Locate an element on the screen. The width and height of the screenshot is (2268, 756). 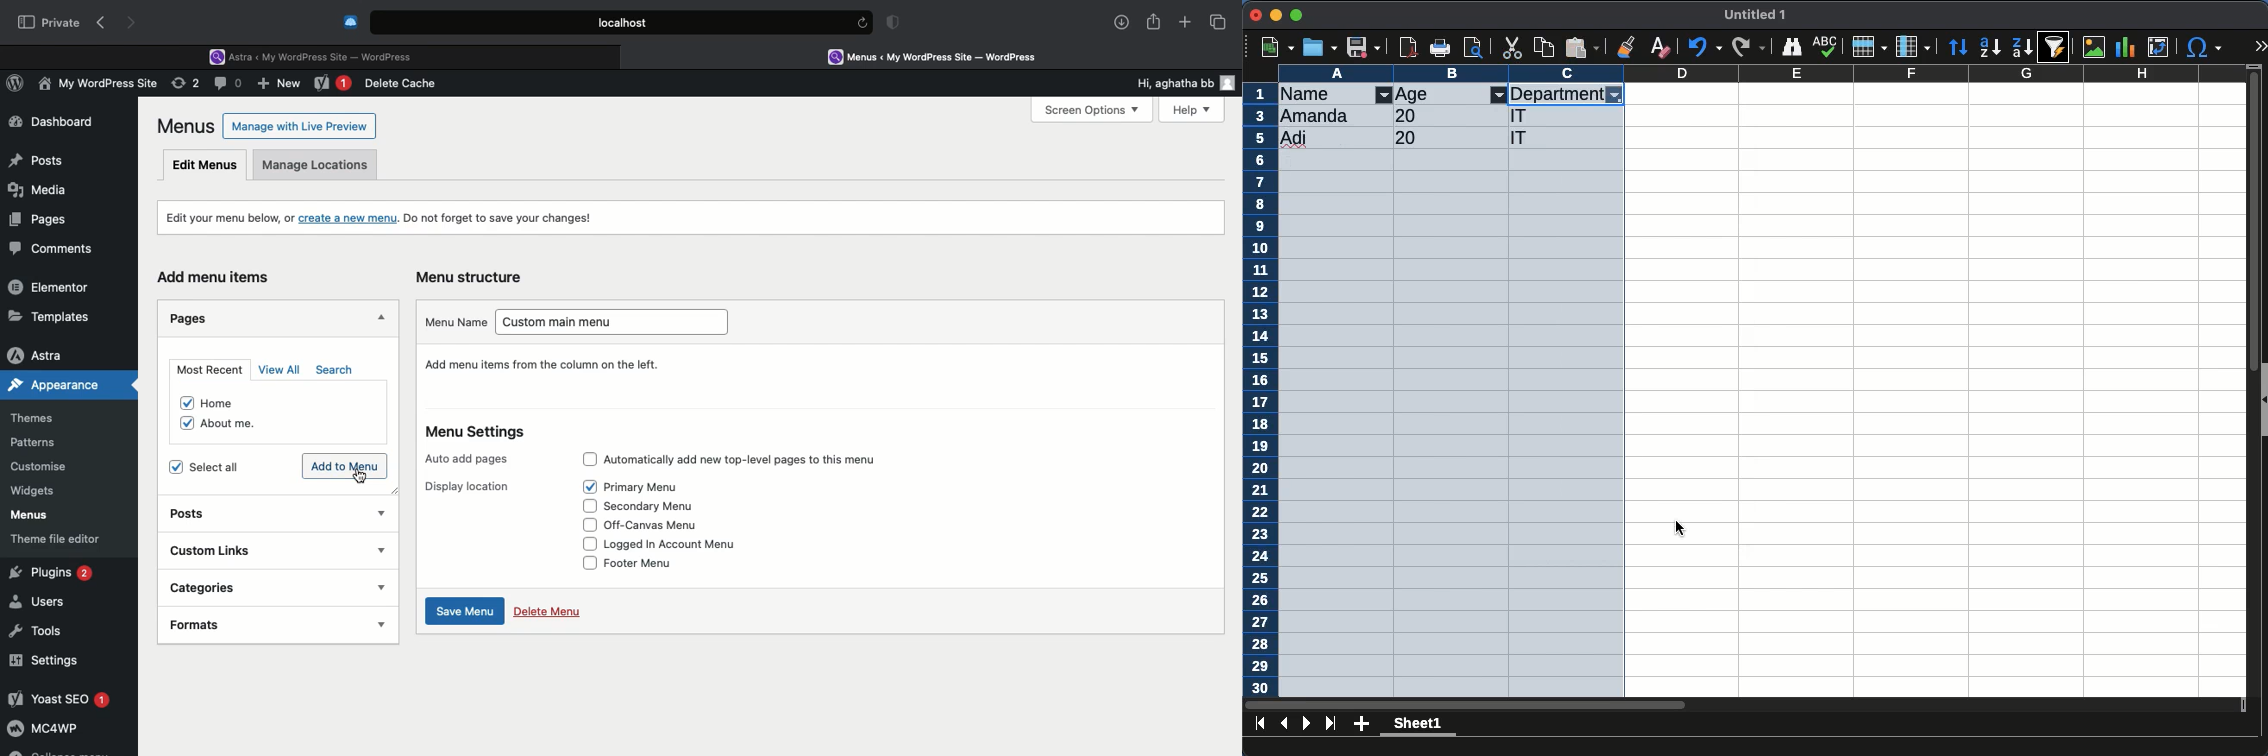
Custom links is located at coordinates (236, 549).